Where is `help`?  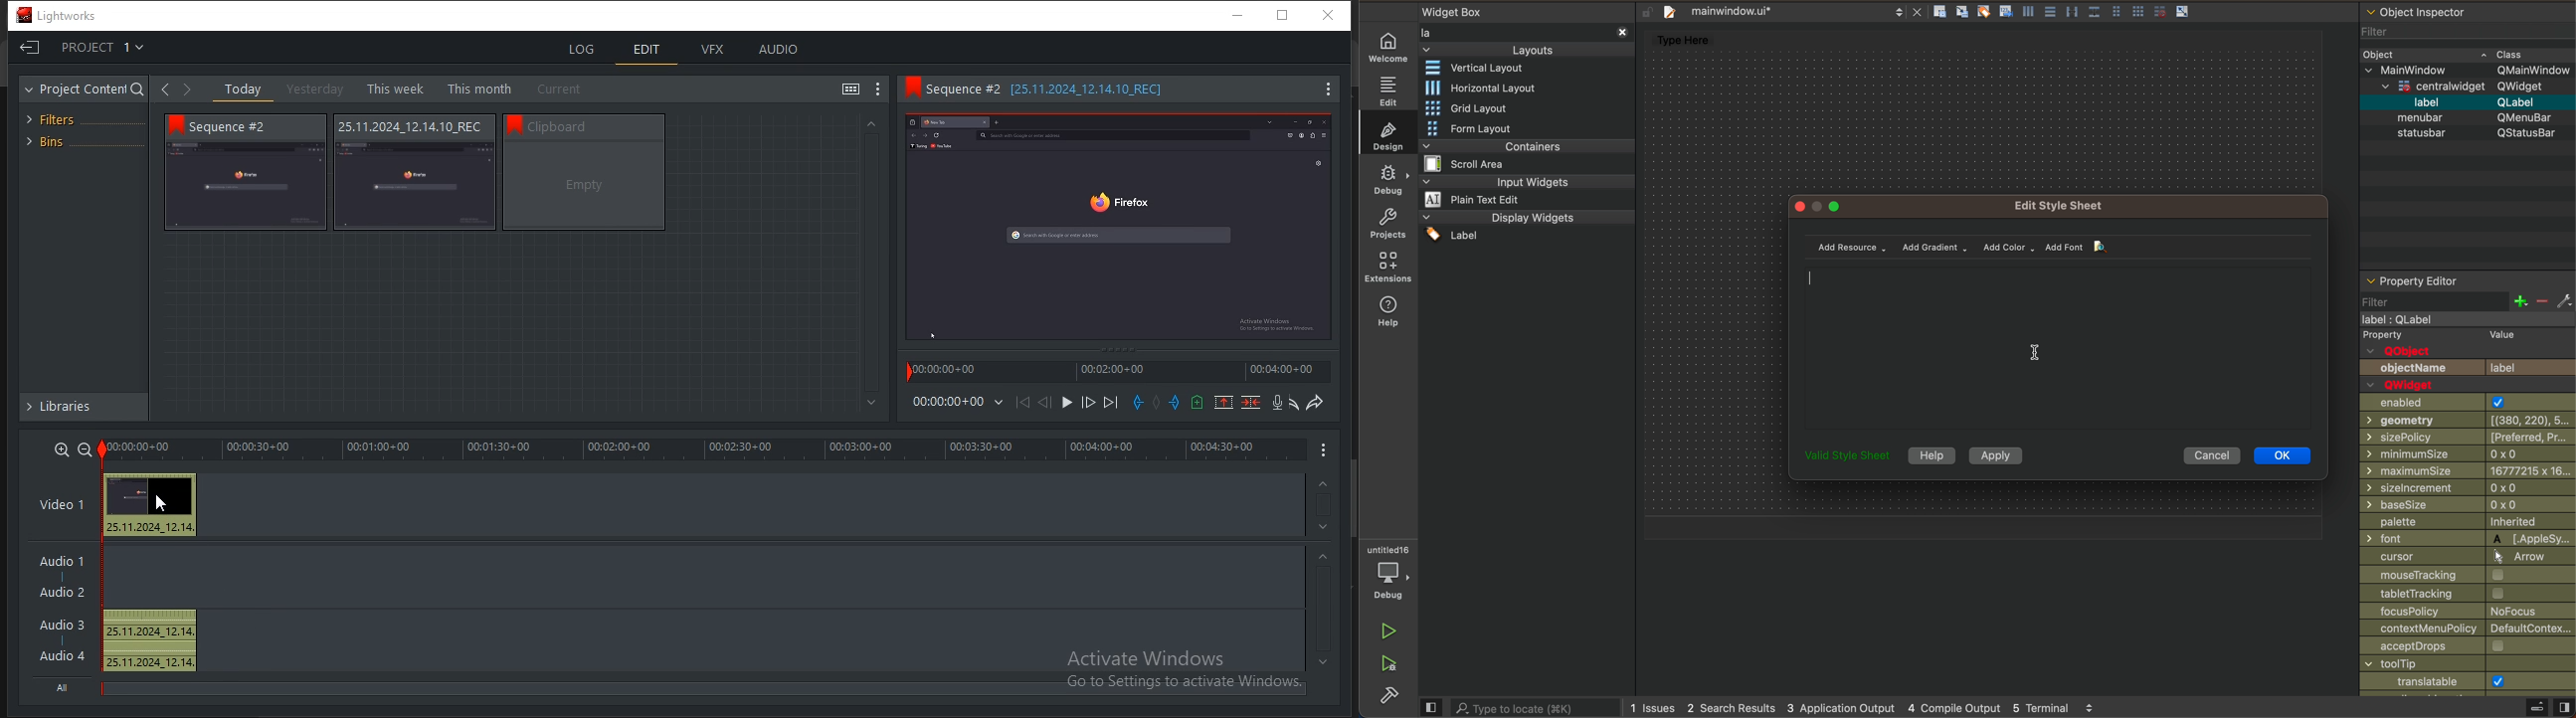 help is located at coordinates (1386, 312).